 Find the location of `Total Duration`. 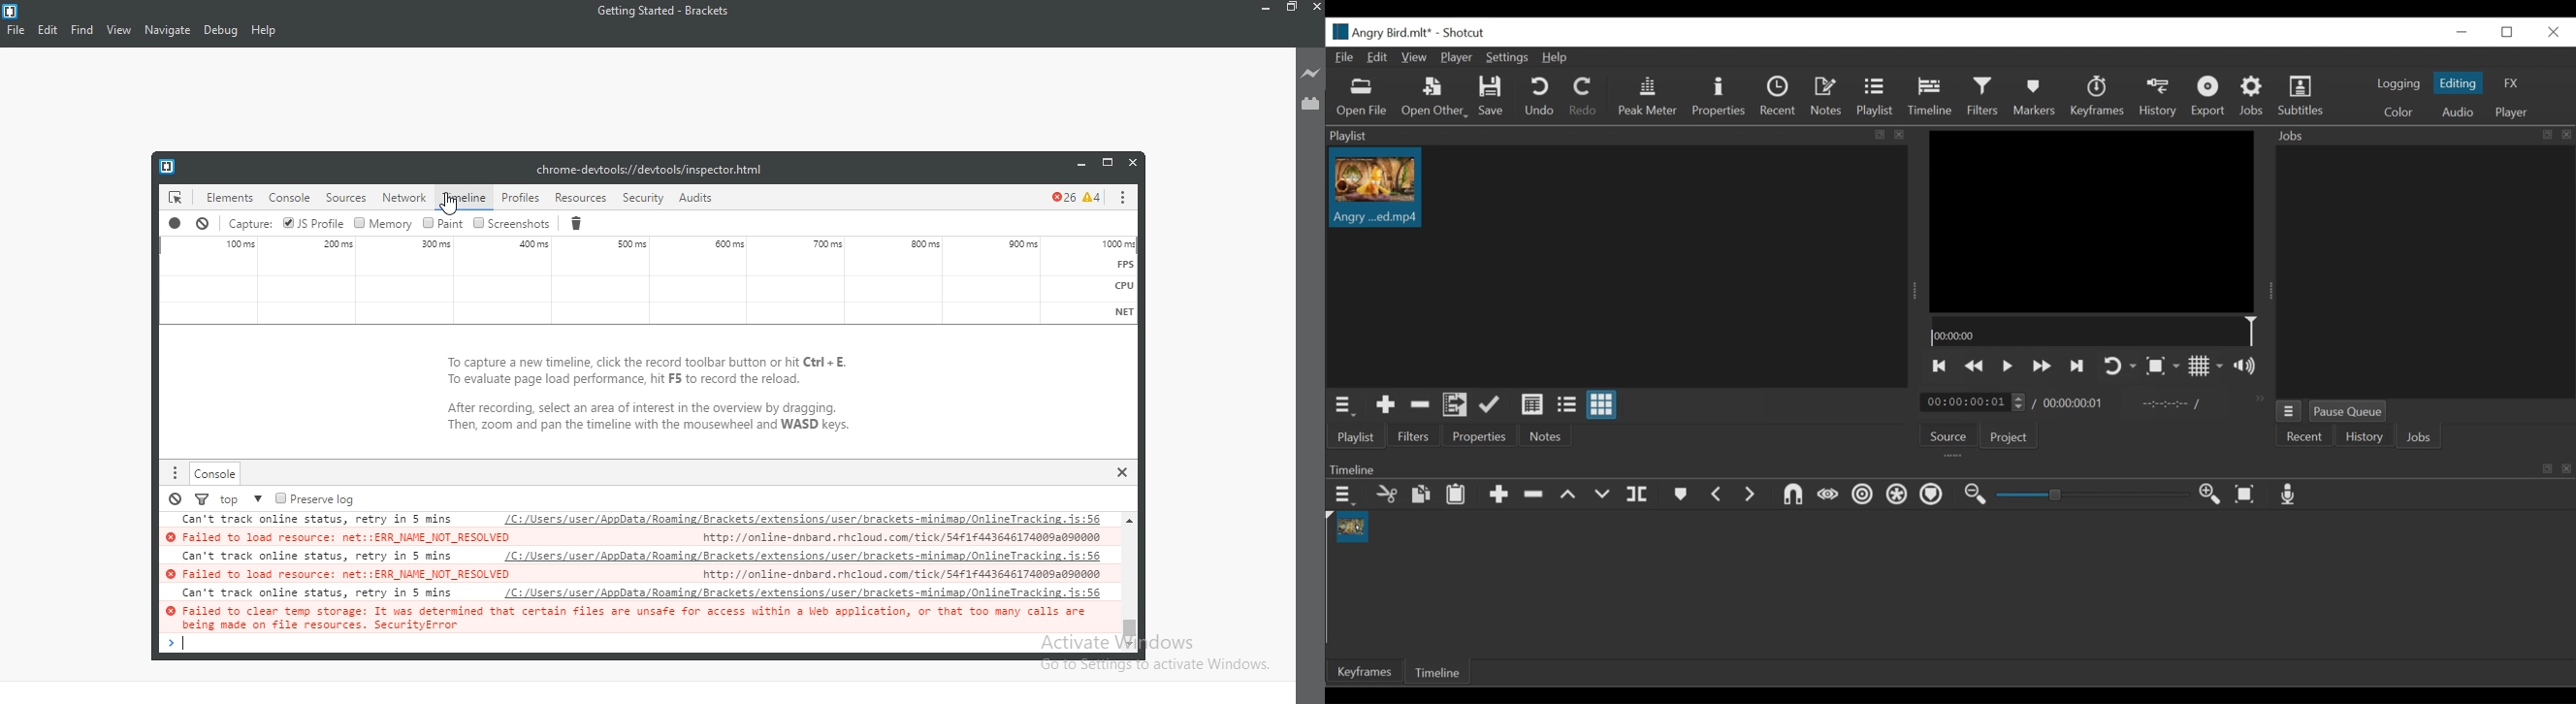

Total Duration is located at coordinates (2075, 403).